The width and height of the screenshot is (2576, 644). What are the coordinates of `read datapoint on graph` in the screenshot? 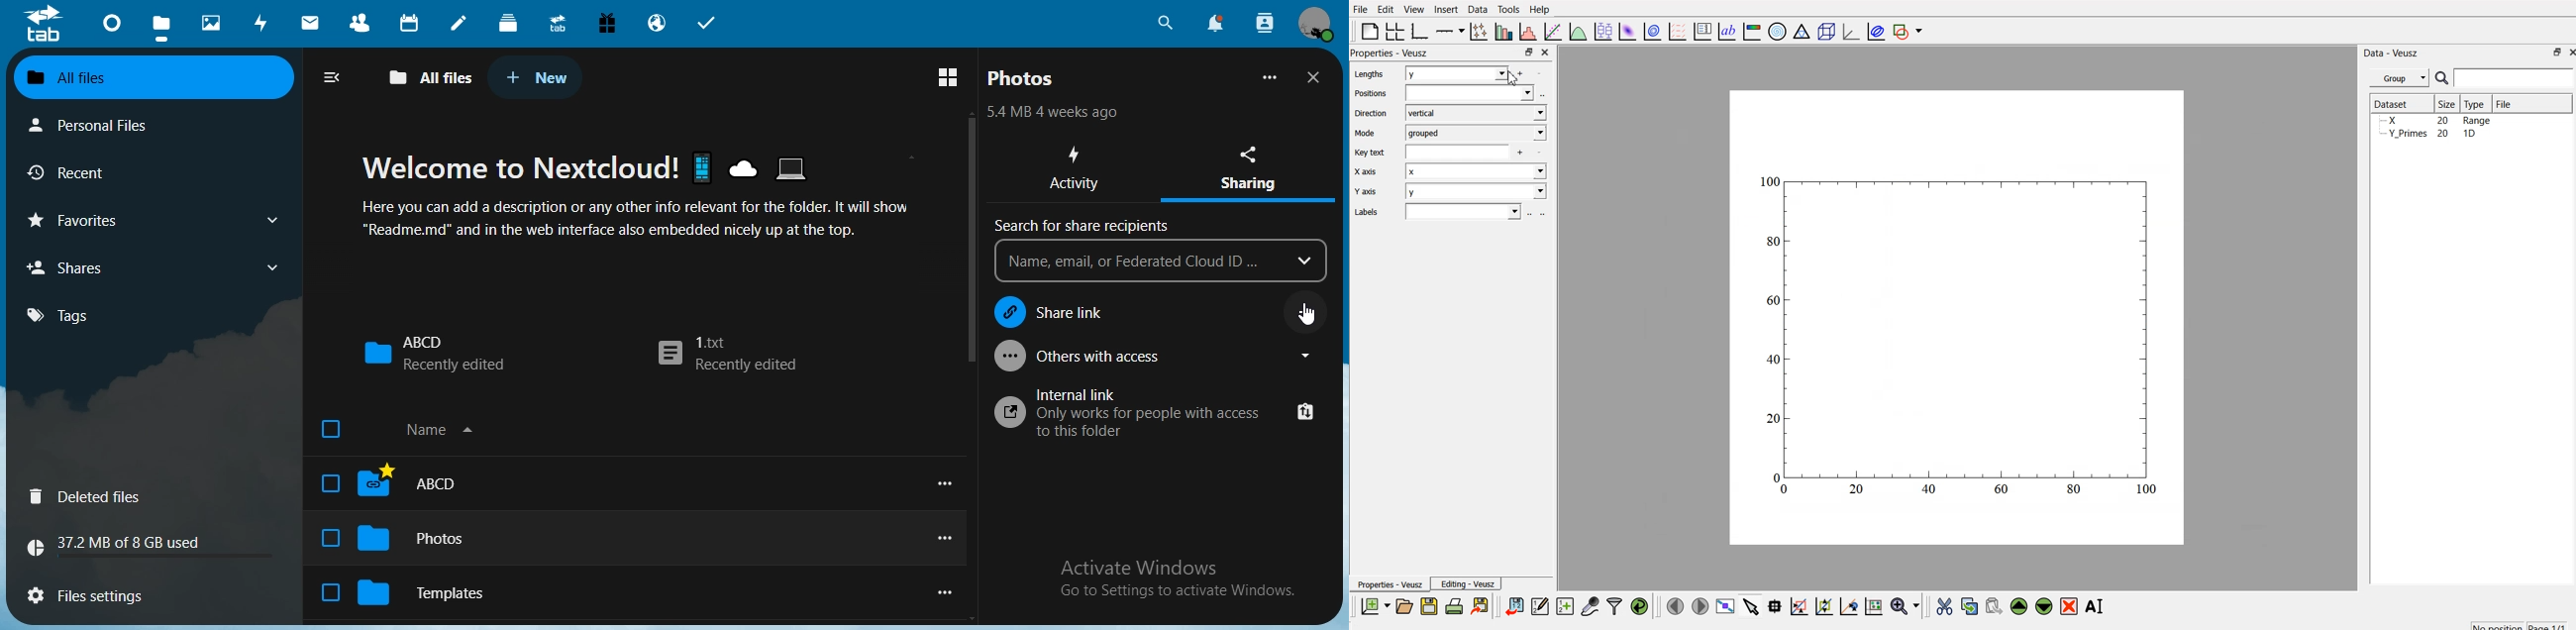 It's located at (1774, 606).